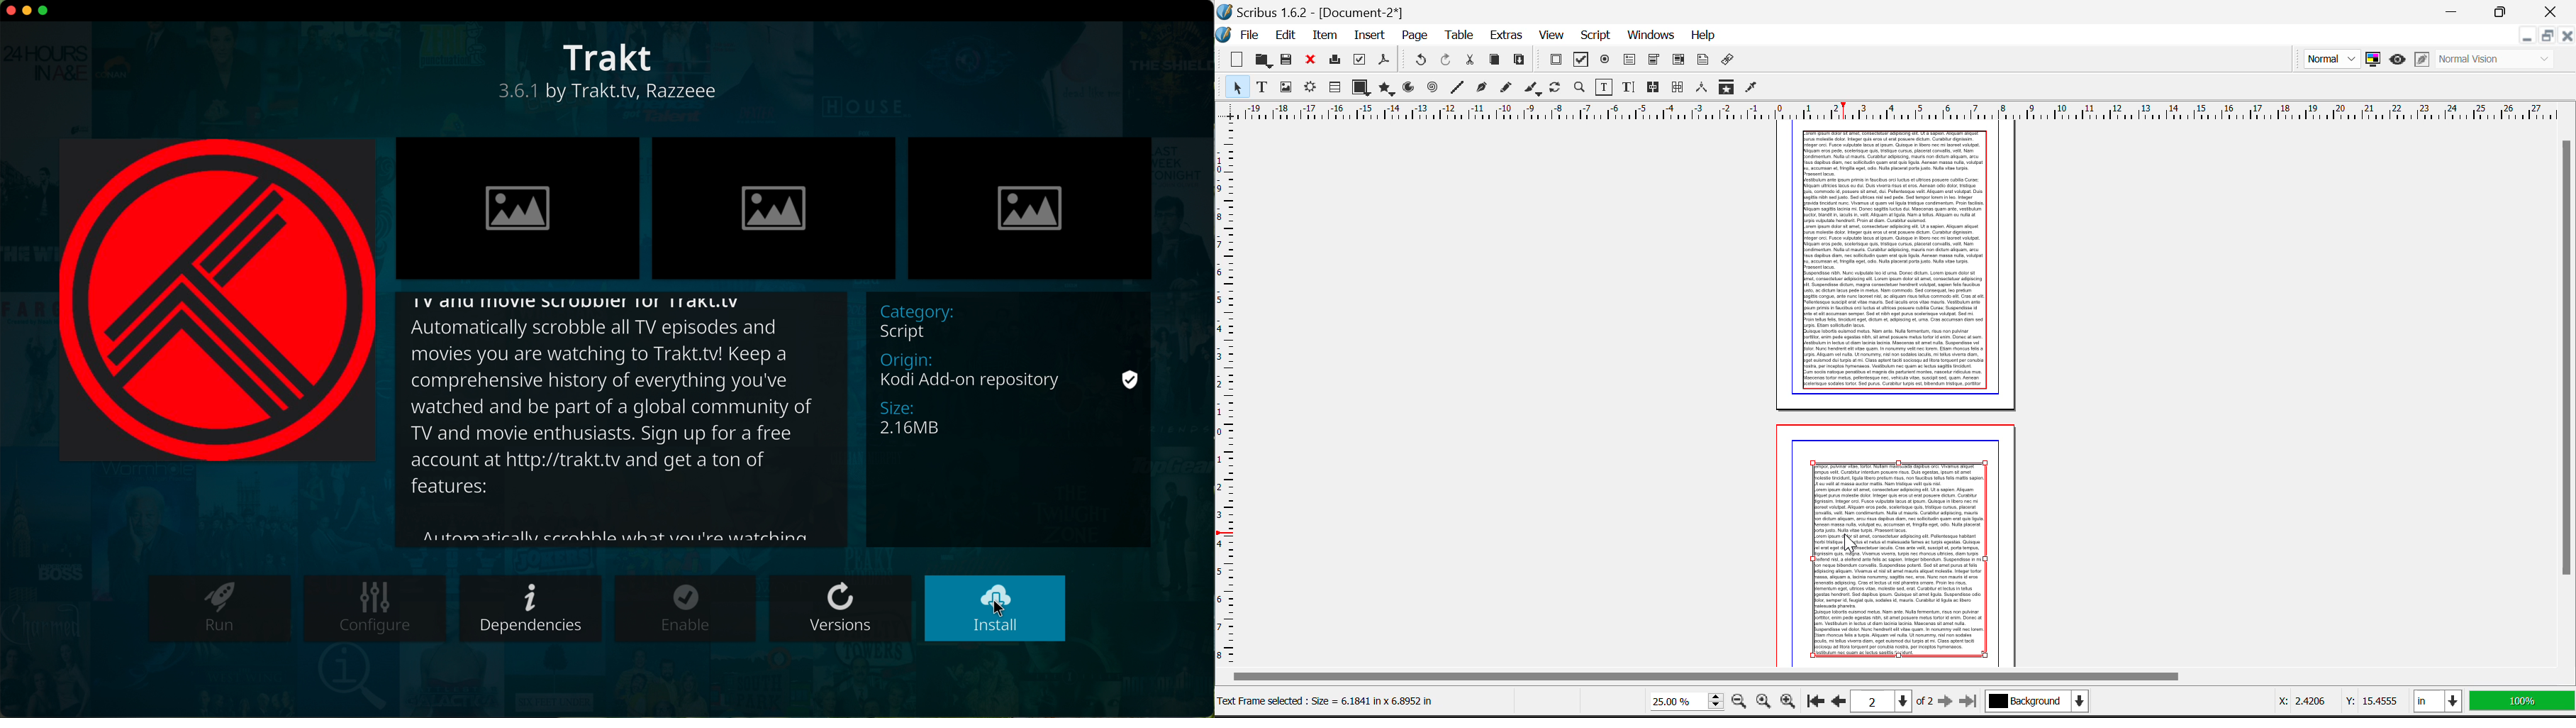  Describe the element at coordinates (1654, 87) in the screenshot. I see `Link Text Frames` at that location.